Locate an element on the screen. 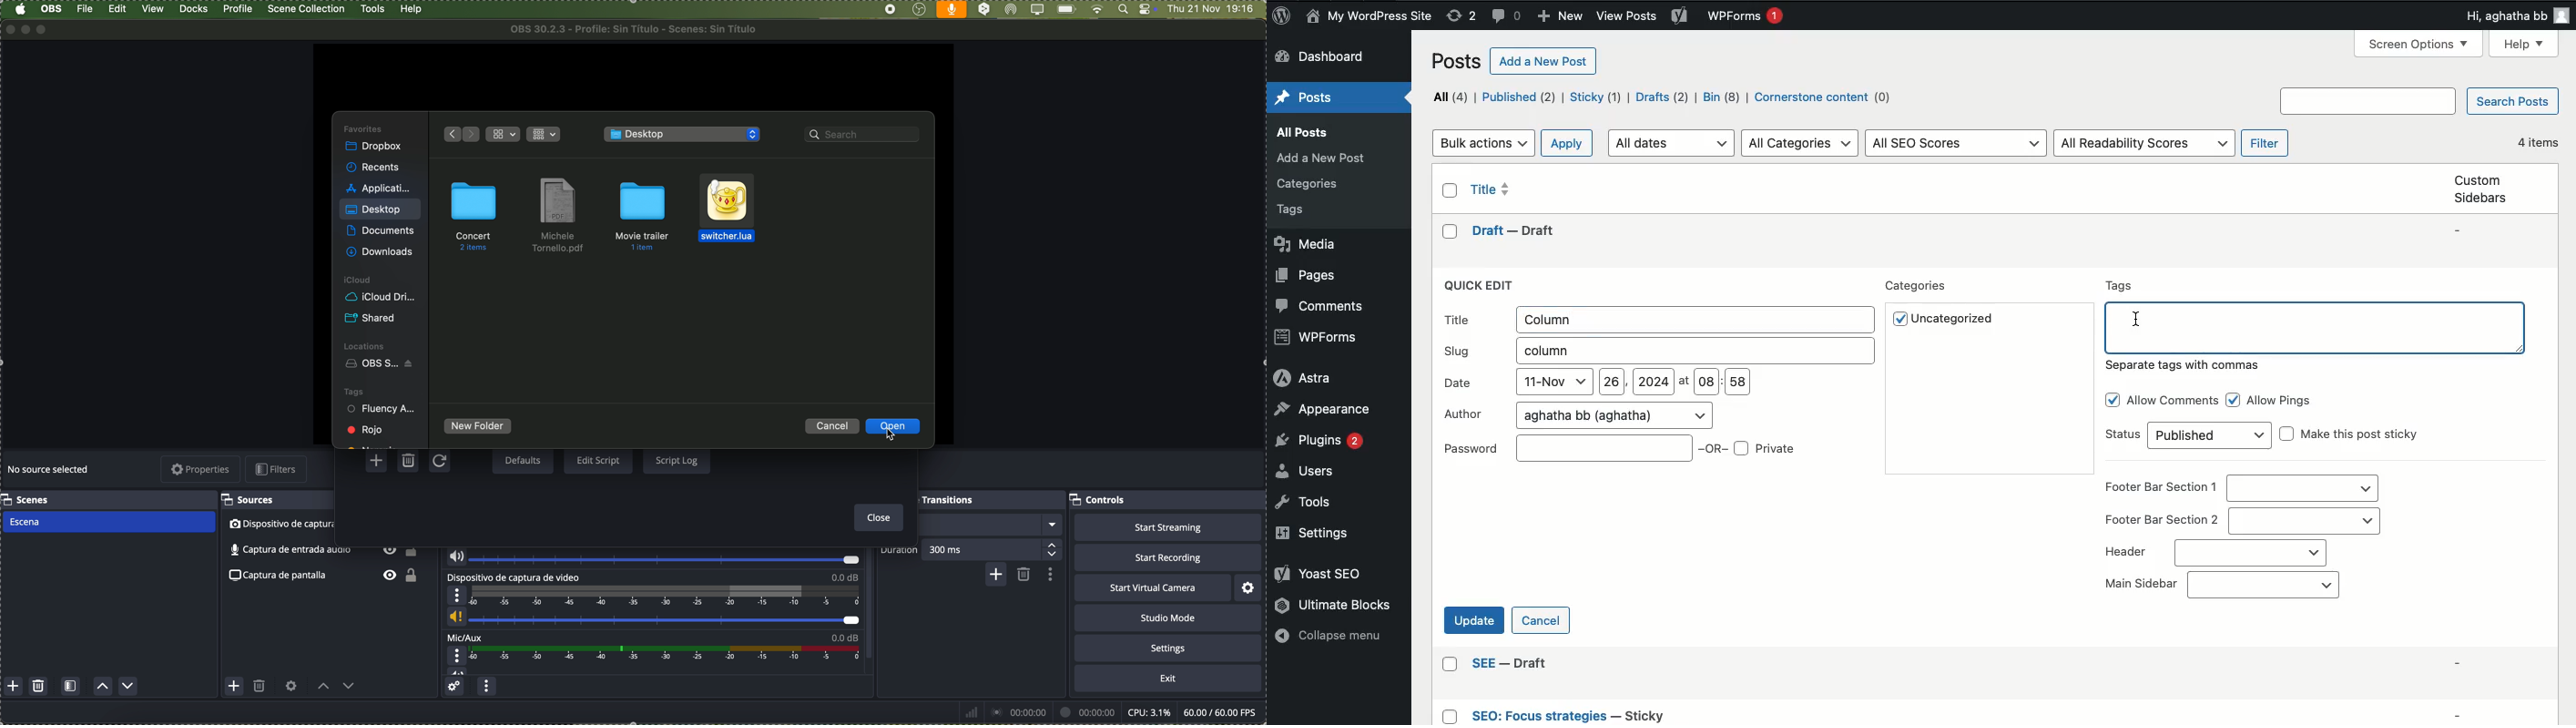  view is located at coordinates (154, 9).